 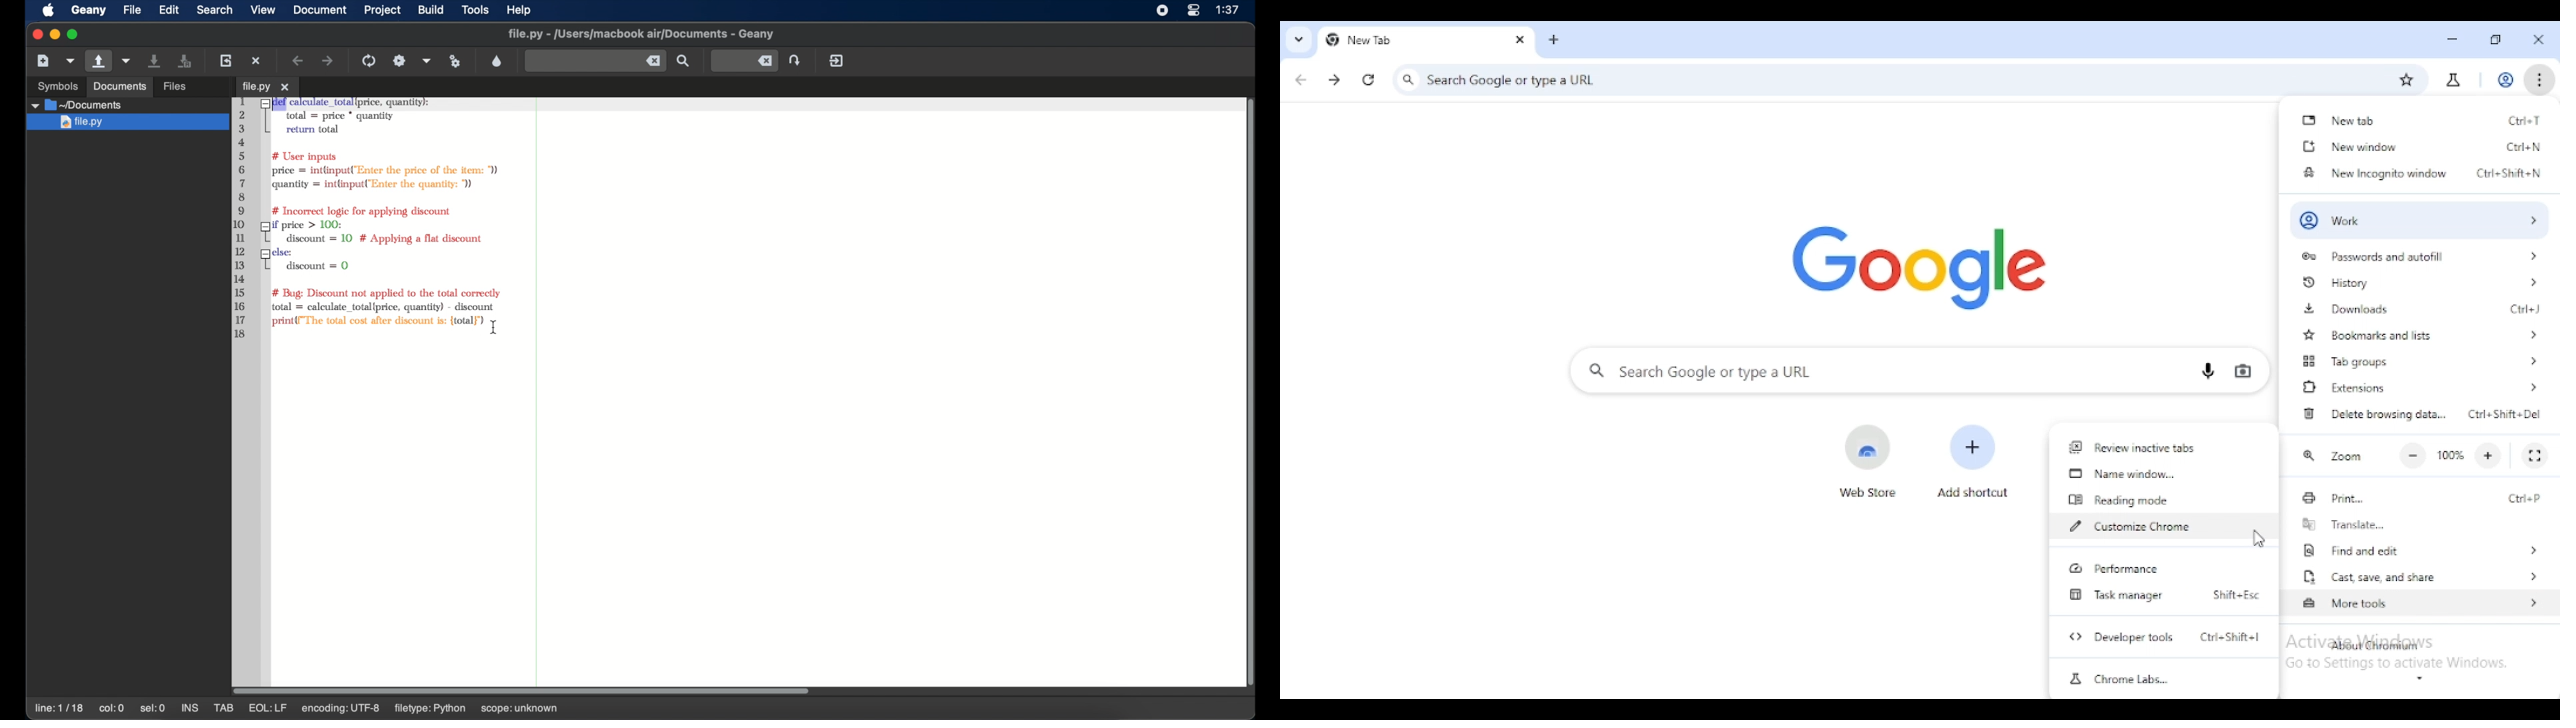 I want to click on file, so click(x=132, y=10).